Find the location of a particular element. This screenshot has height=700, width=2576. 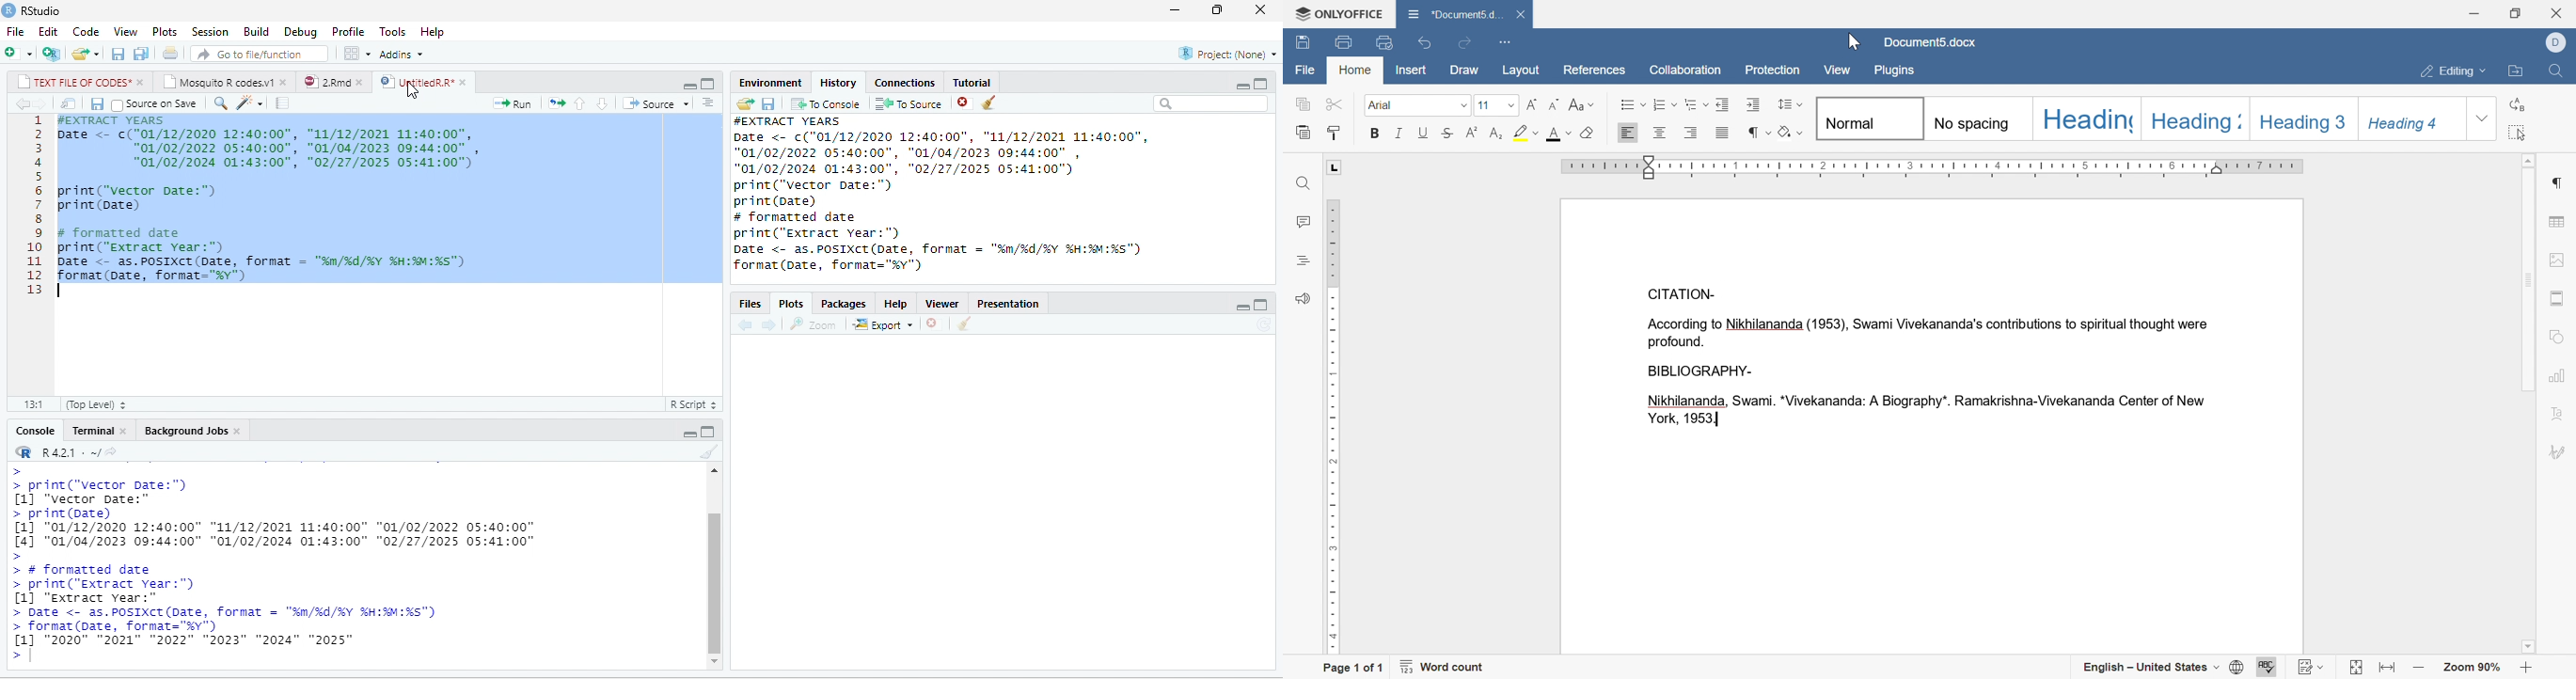

new file is located at coordinates (19, 54).